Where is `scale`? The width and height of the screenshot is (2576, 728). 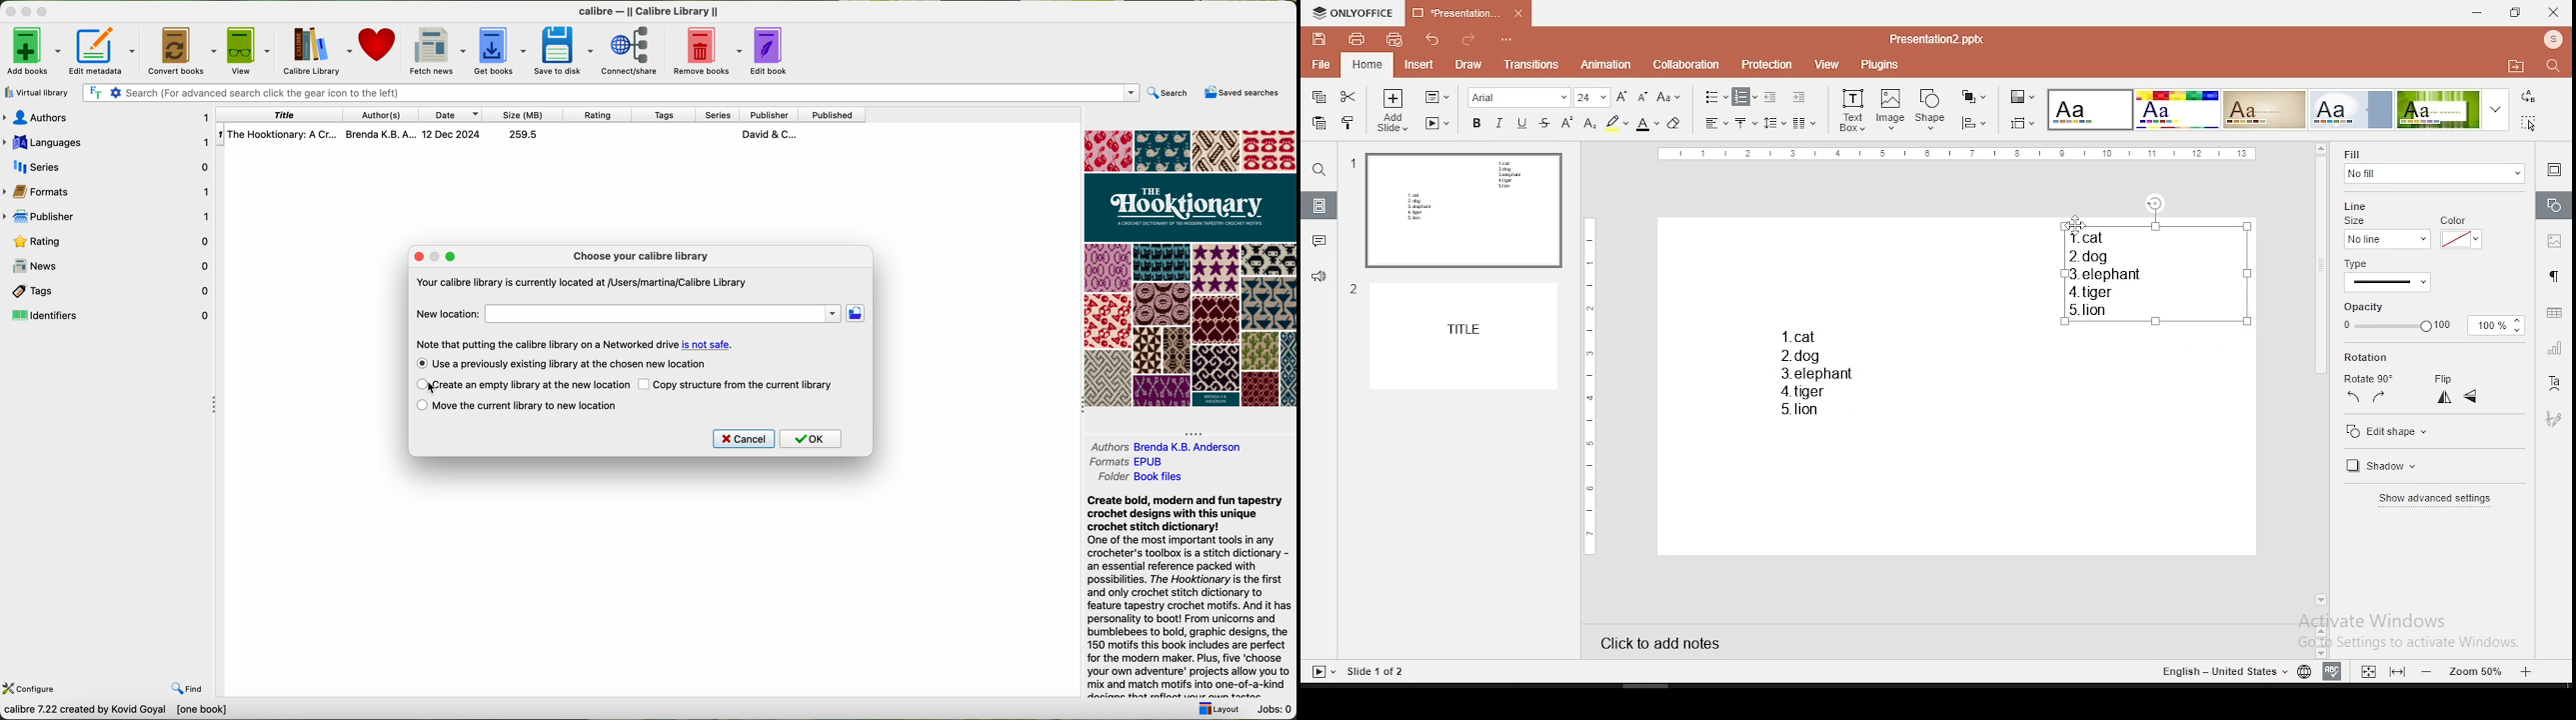
scale is located at coordinates (1957, 155).